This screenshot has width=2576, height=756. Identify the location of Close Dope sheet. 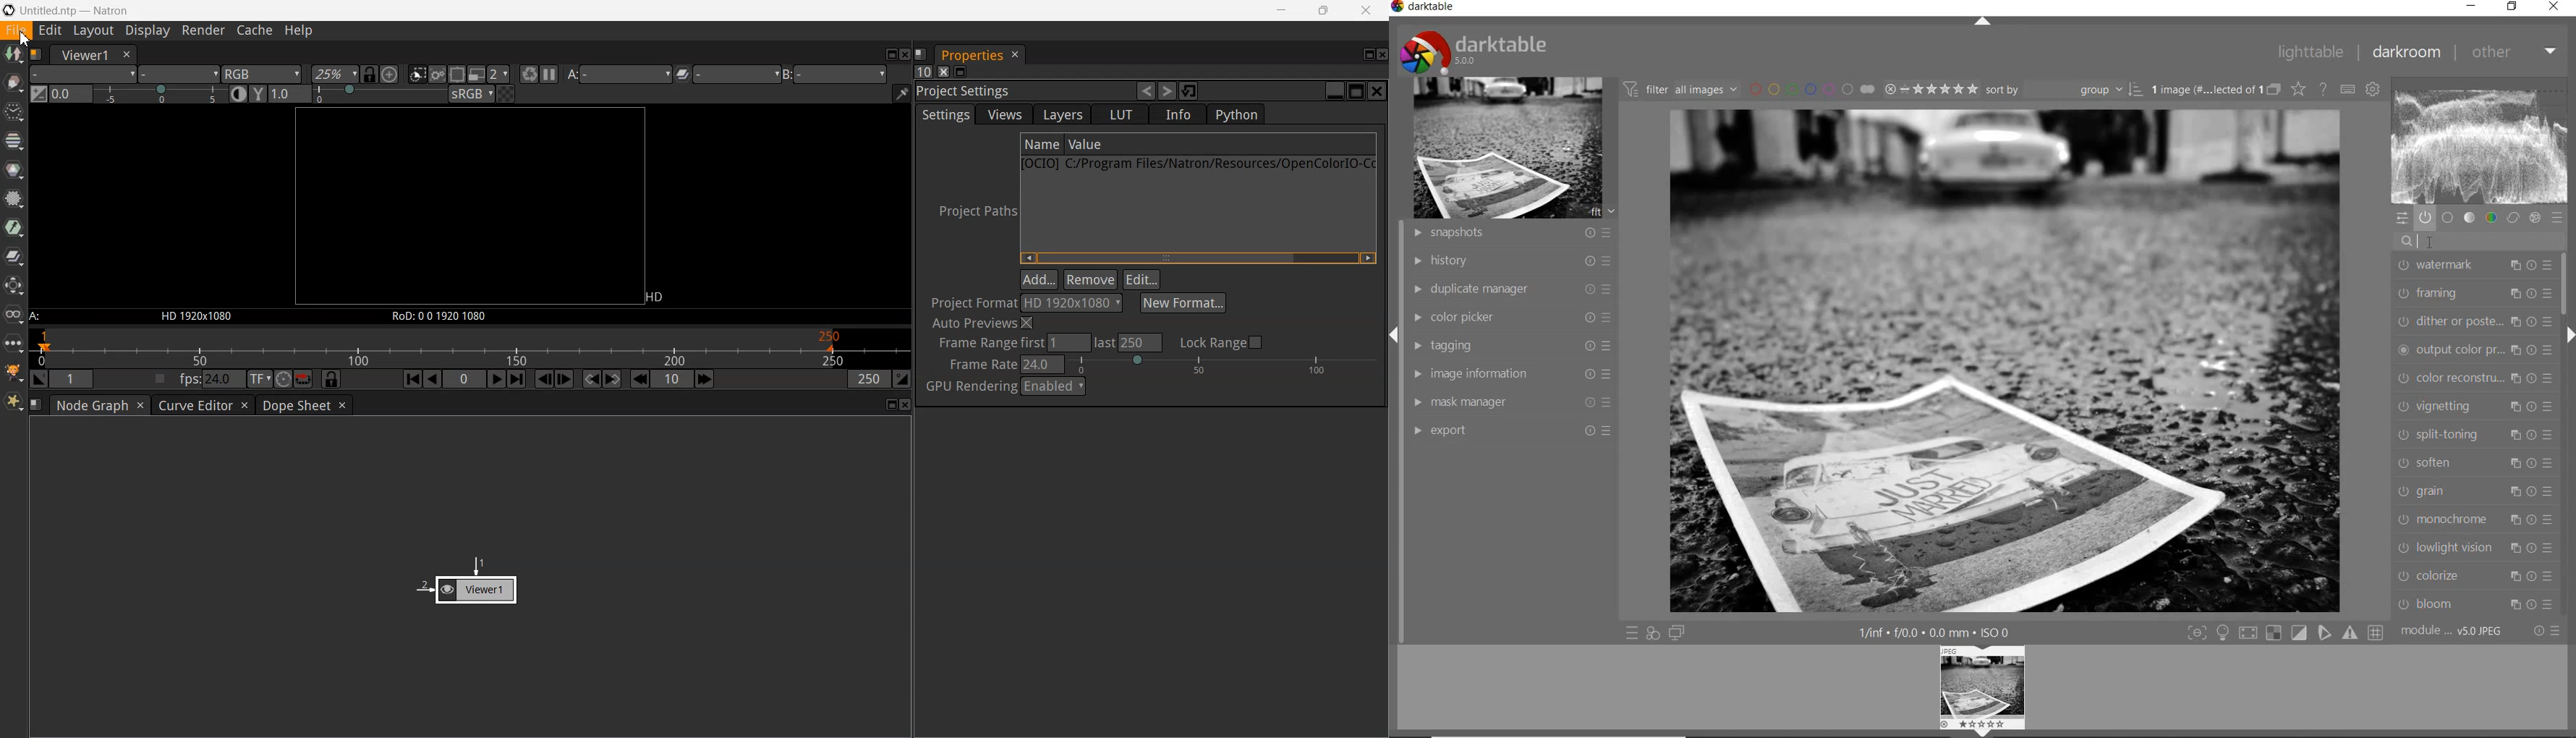
(342, 404).